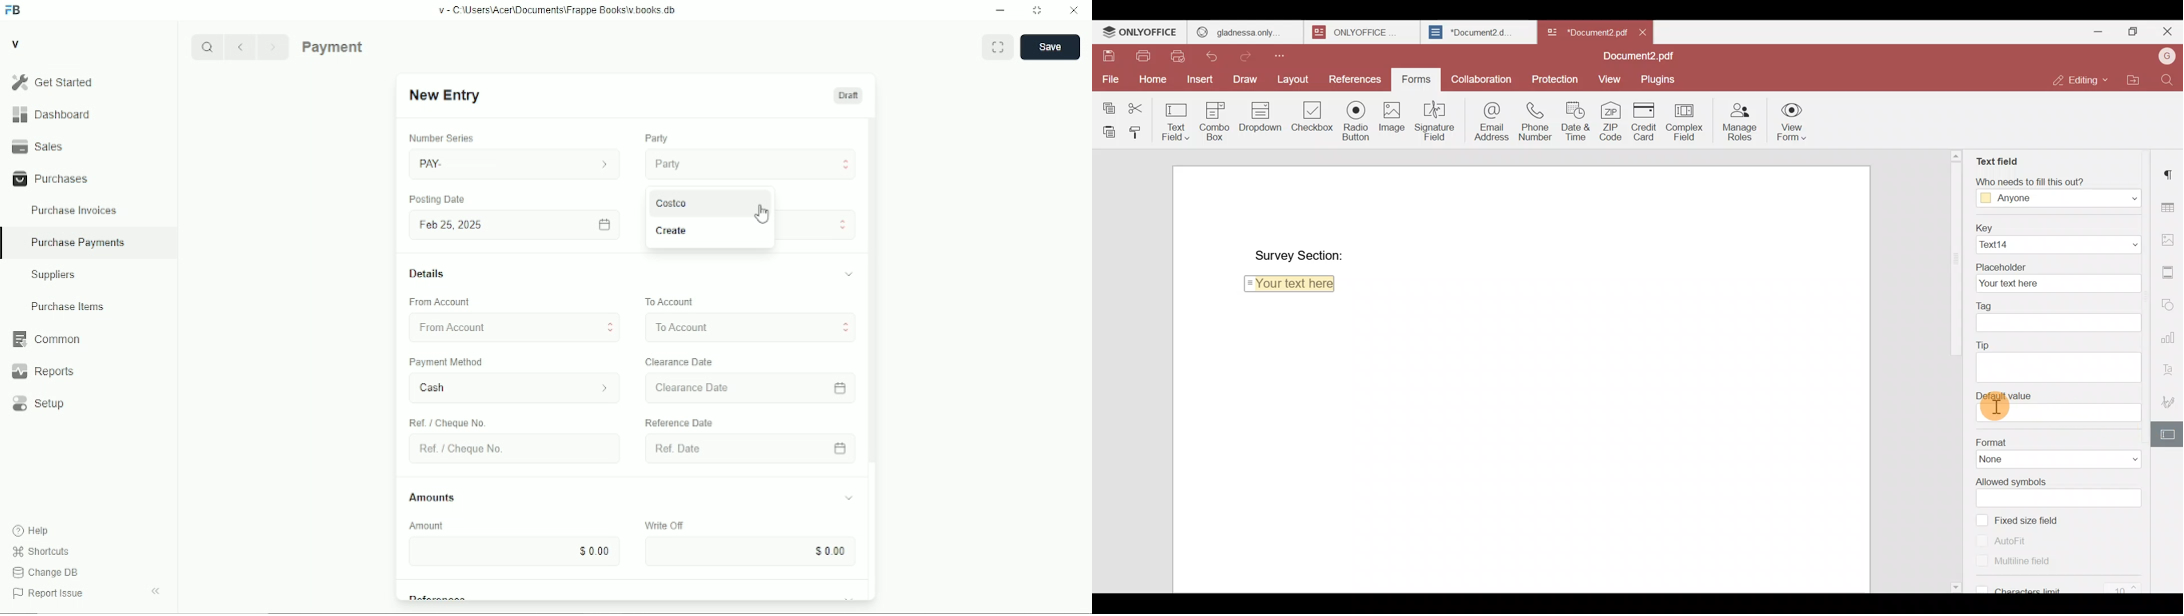 Image resolution: width=2184 pixels, height=616 pixels. What do you see at coordinates (848, 95) in the screenshot?
I see `Draft` at bounding box center [848, 95].